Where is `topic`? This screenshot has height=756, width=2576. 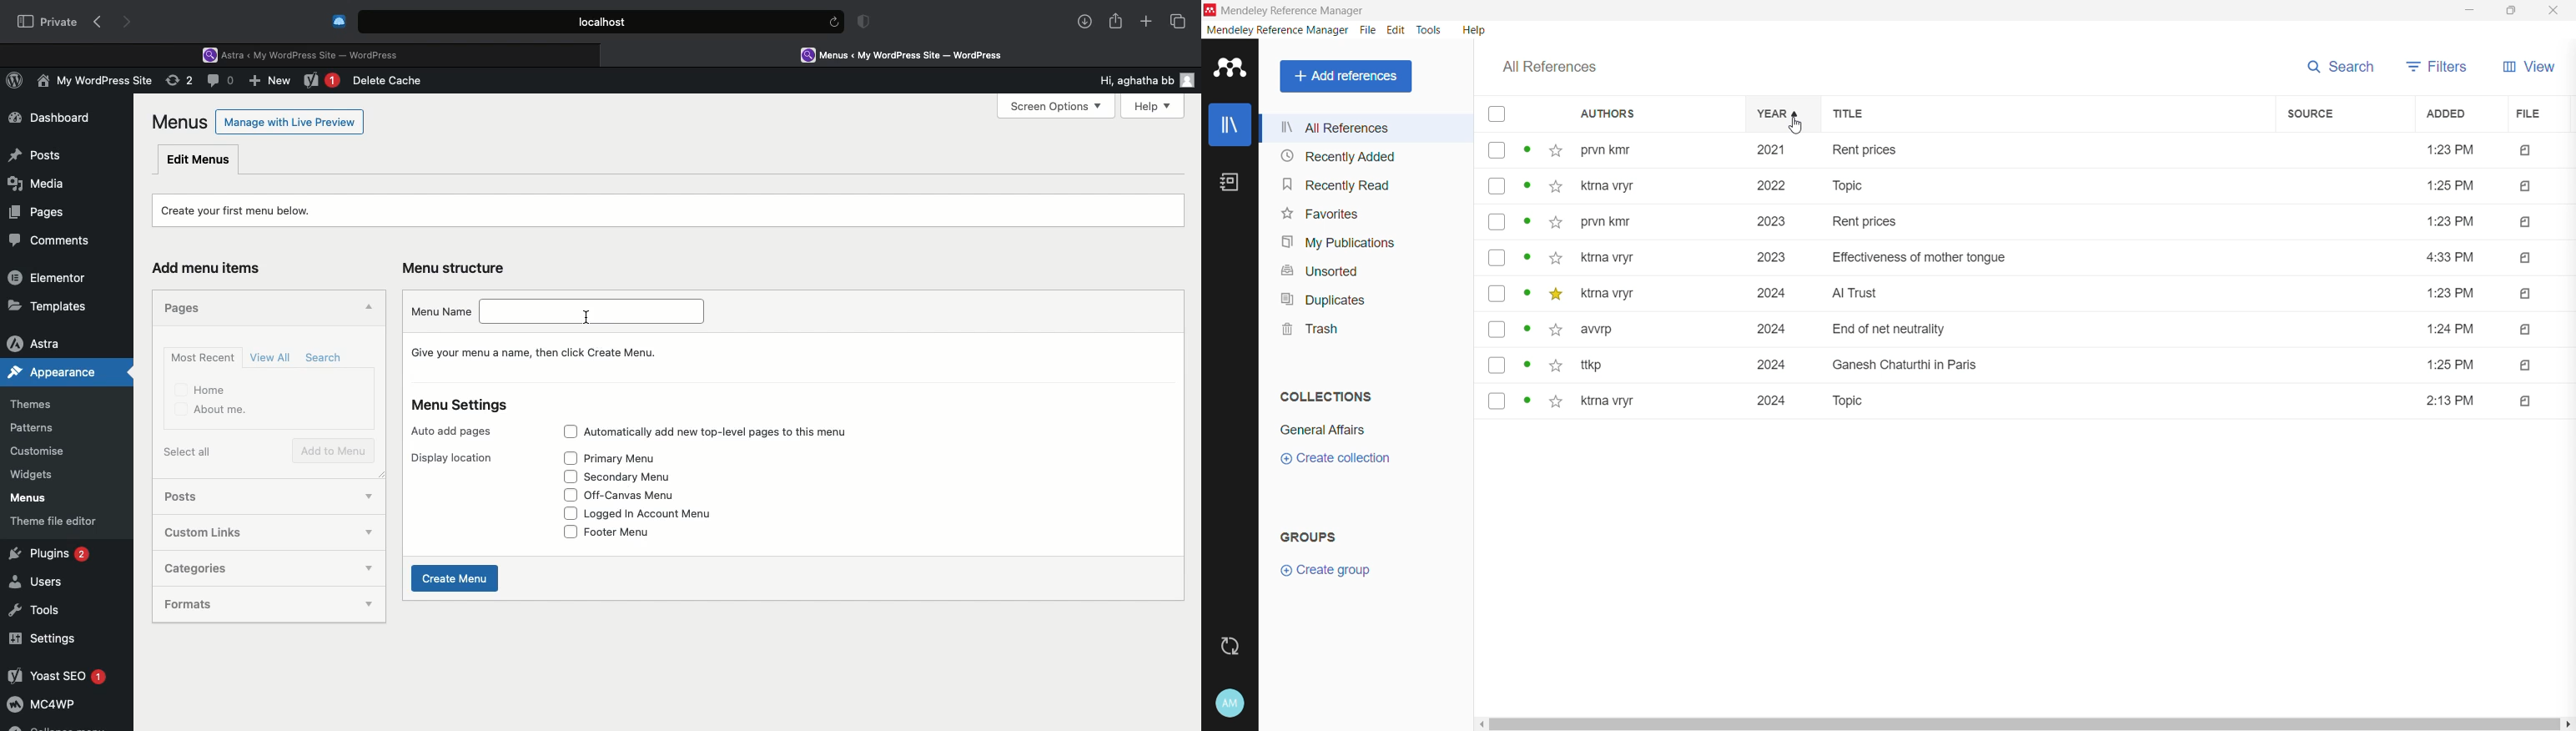 topic is located at coordinates (1853, 401).